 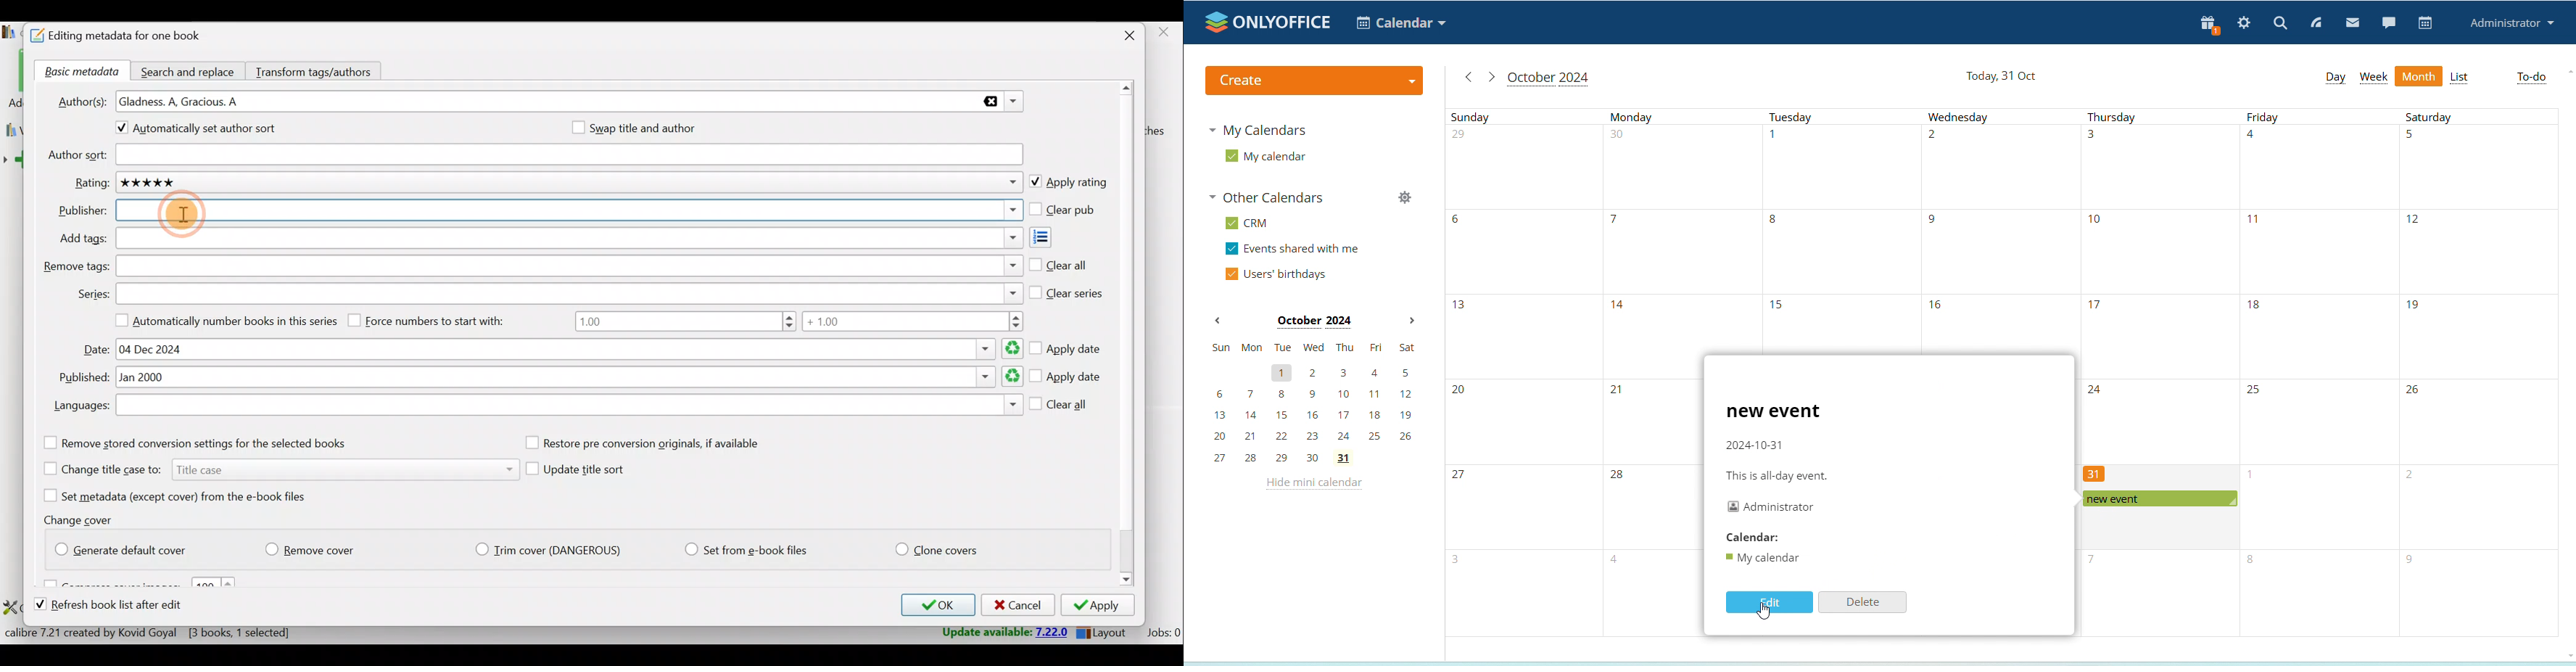 I want to click on Editing metadata for one book, so click(x=131, y=36).